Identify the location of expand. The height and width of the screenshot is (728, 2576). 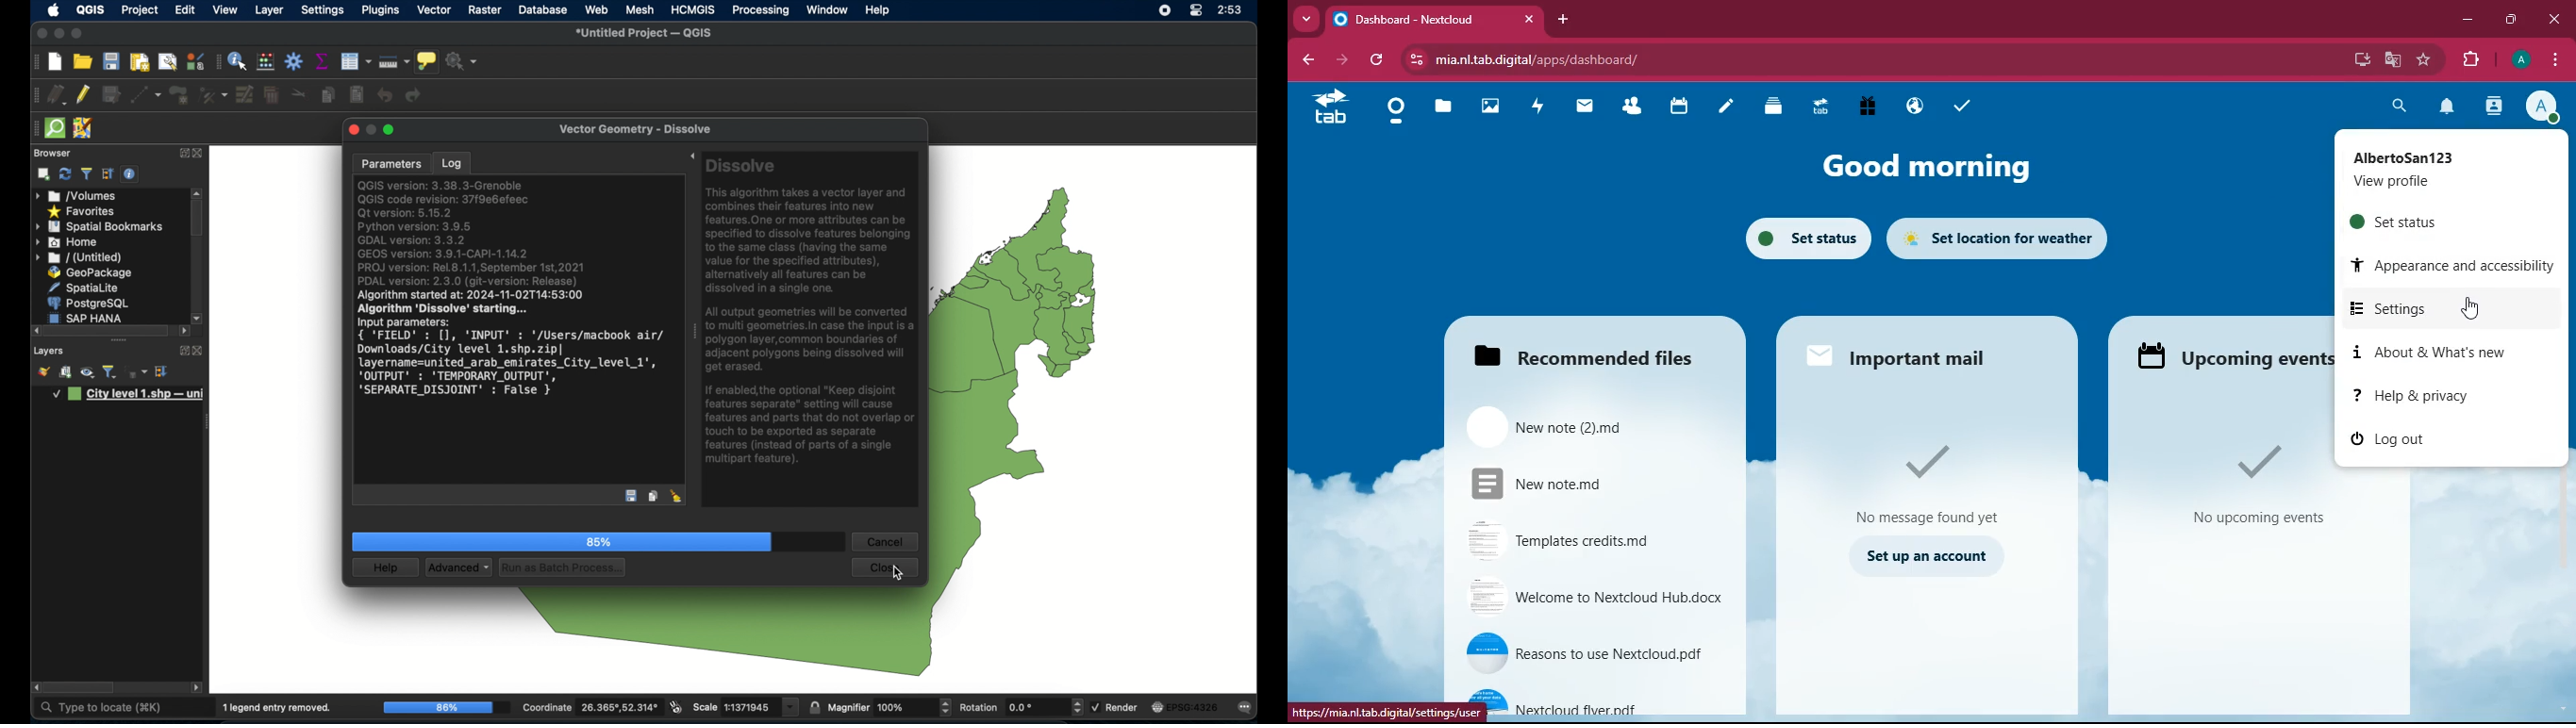
(692, 158).